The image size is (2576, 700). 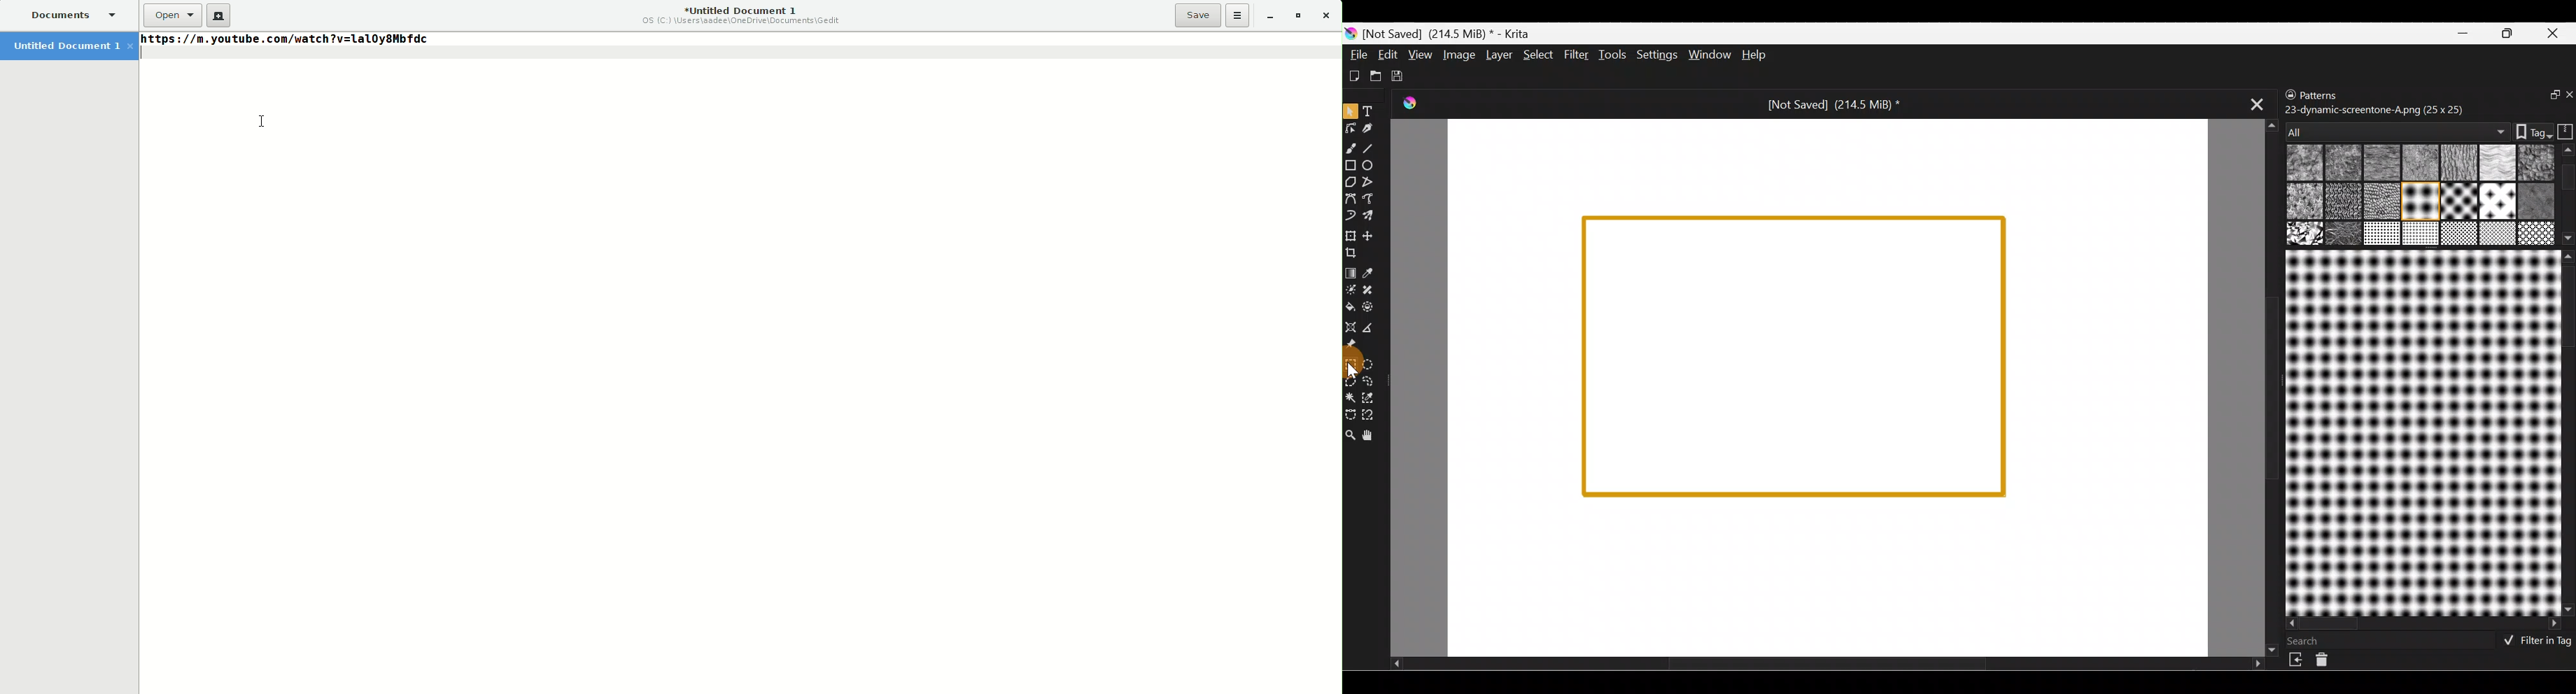 What do you see at coordinates (1833, 105) in the screenshot?
I see `[Not Saved] (214.5 MiB) *` at bounding box center [1833, 105].